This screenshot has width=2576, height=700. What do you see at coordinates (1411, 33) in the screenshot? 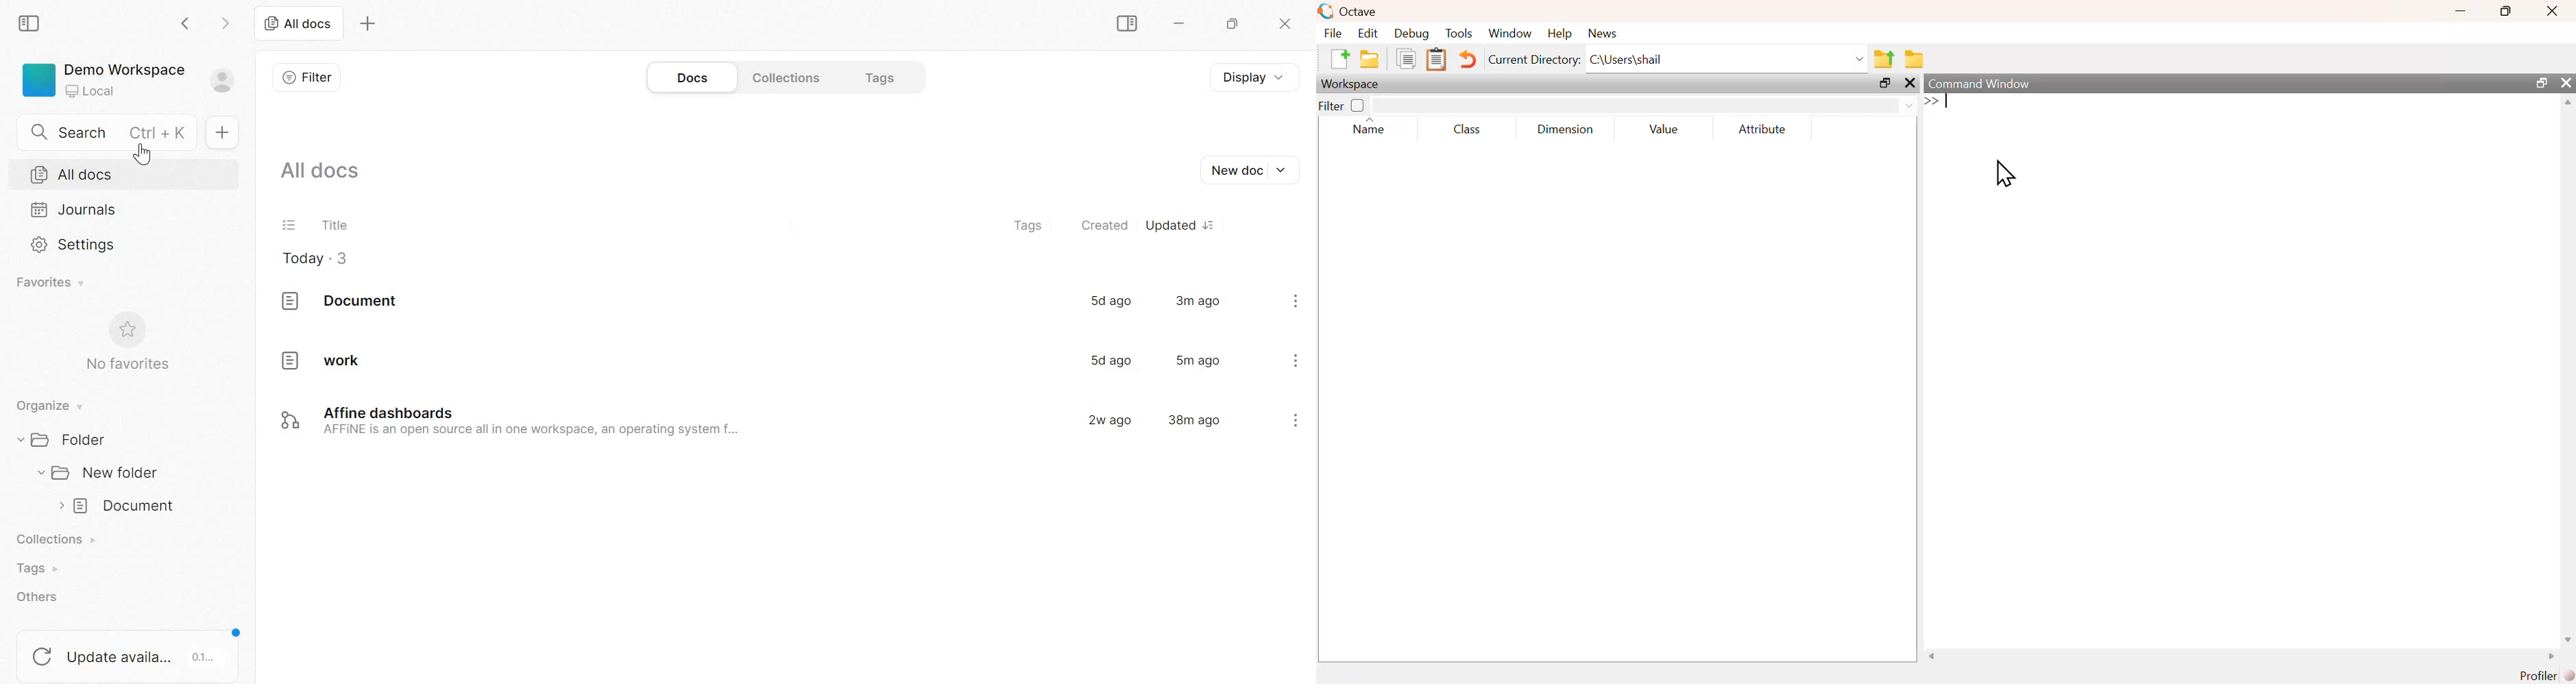
I see `Debug` at bounding box center [1411, 33].